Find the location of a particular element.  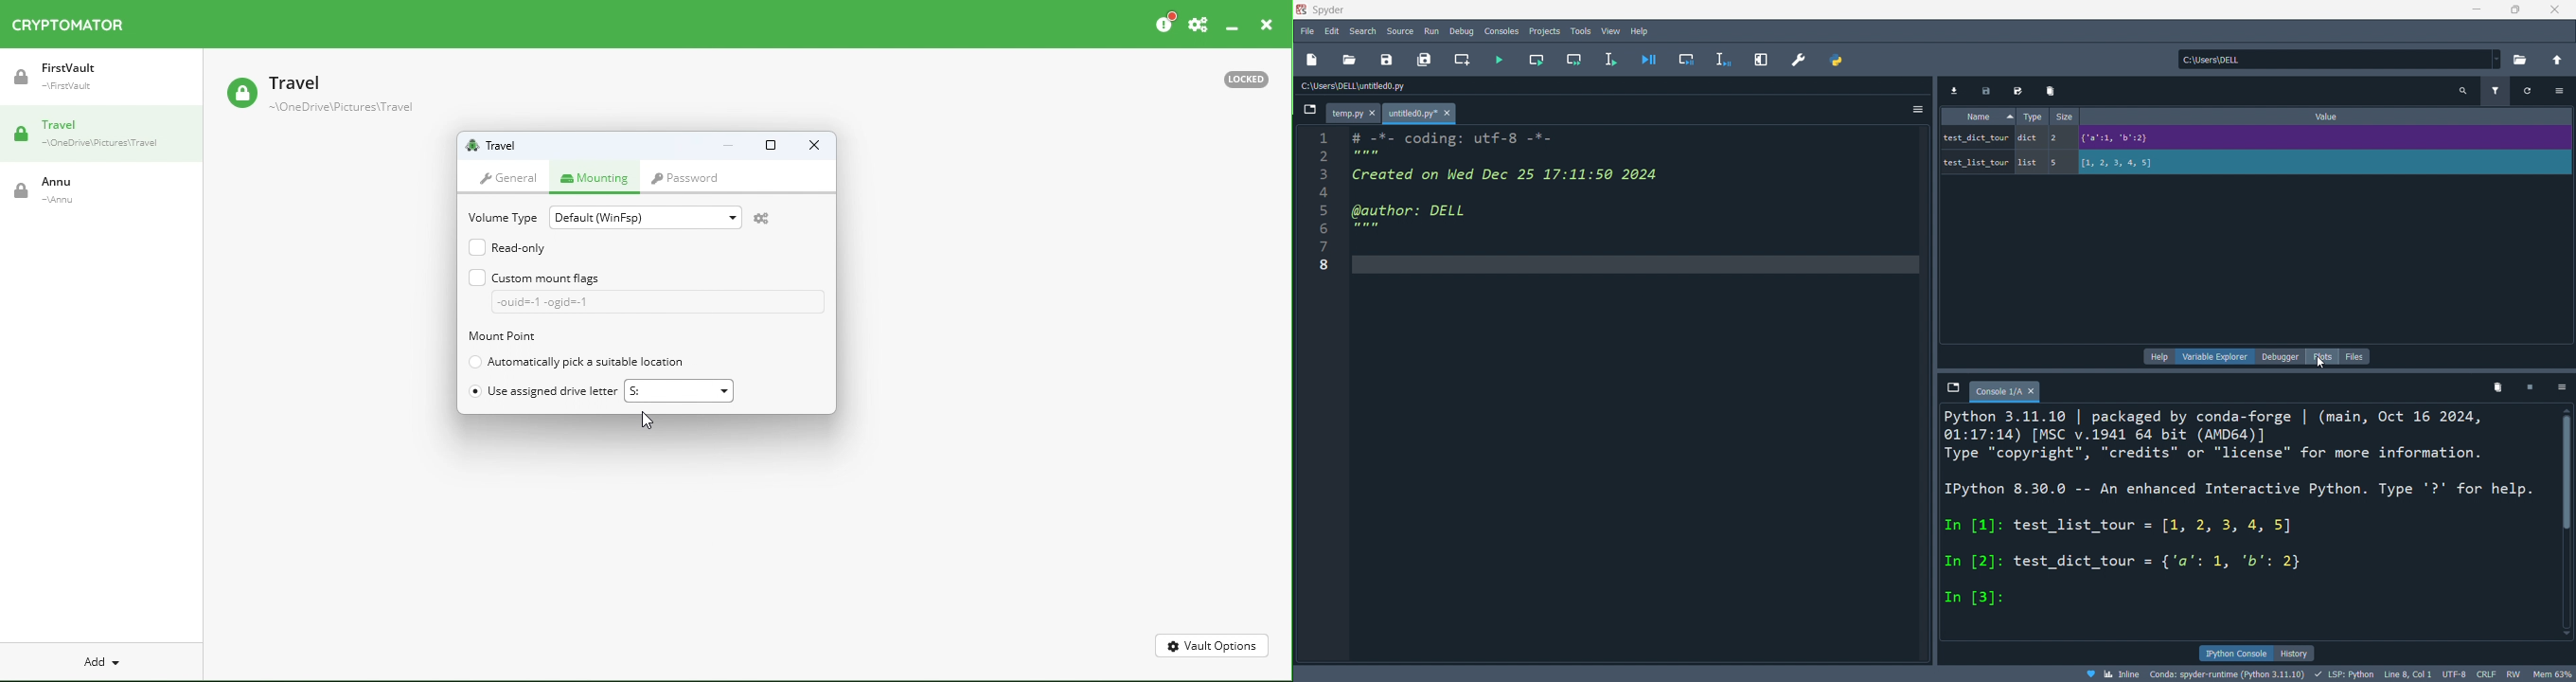

language is located at coordinates (2341, 674).